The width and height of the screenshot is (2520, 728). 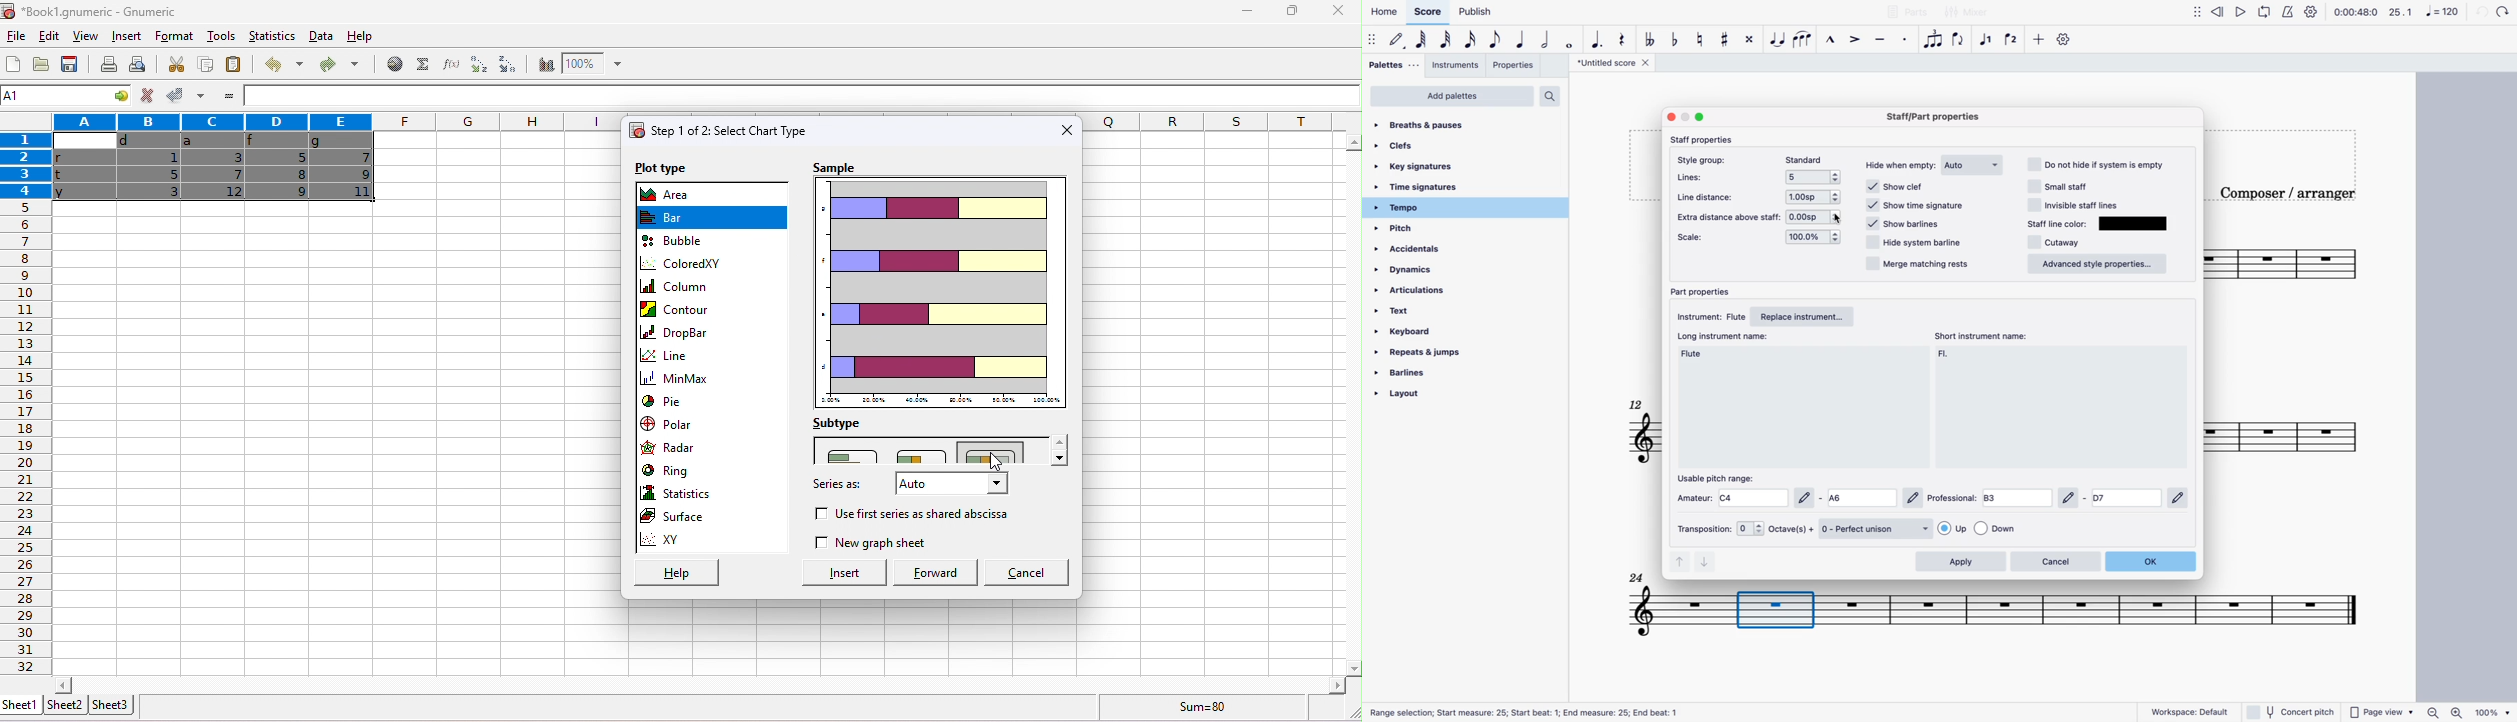 I want to click on ok, so click(x=2153, y=560).